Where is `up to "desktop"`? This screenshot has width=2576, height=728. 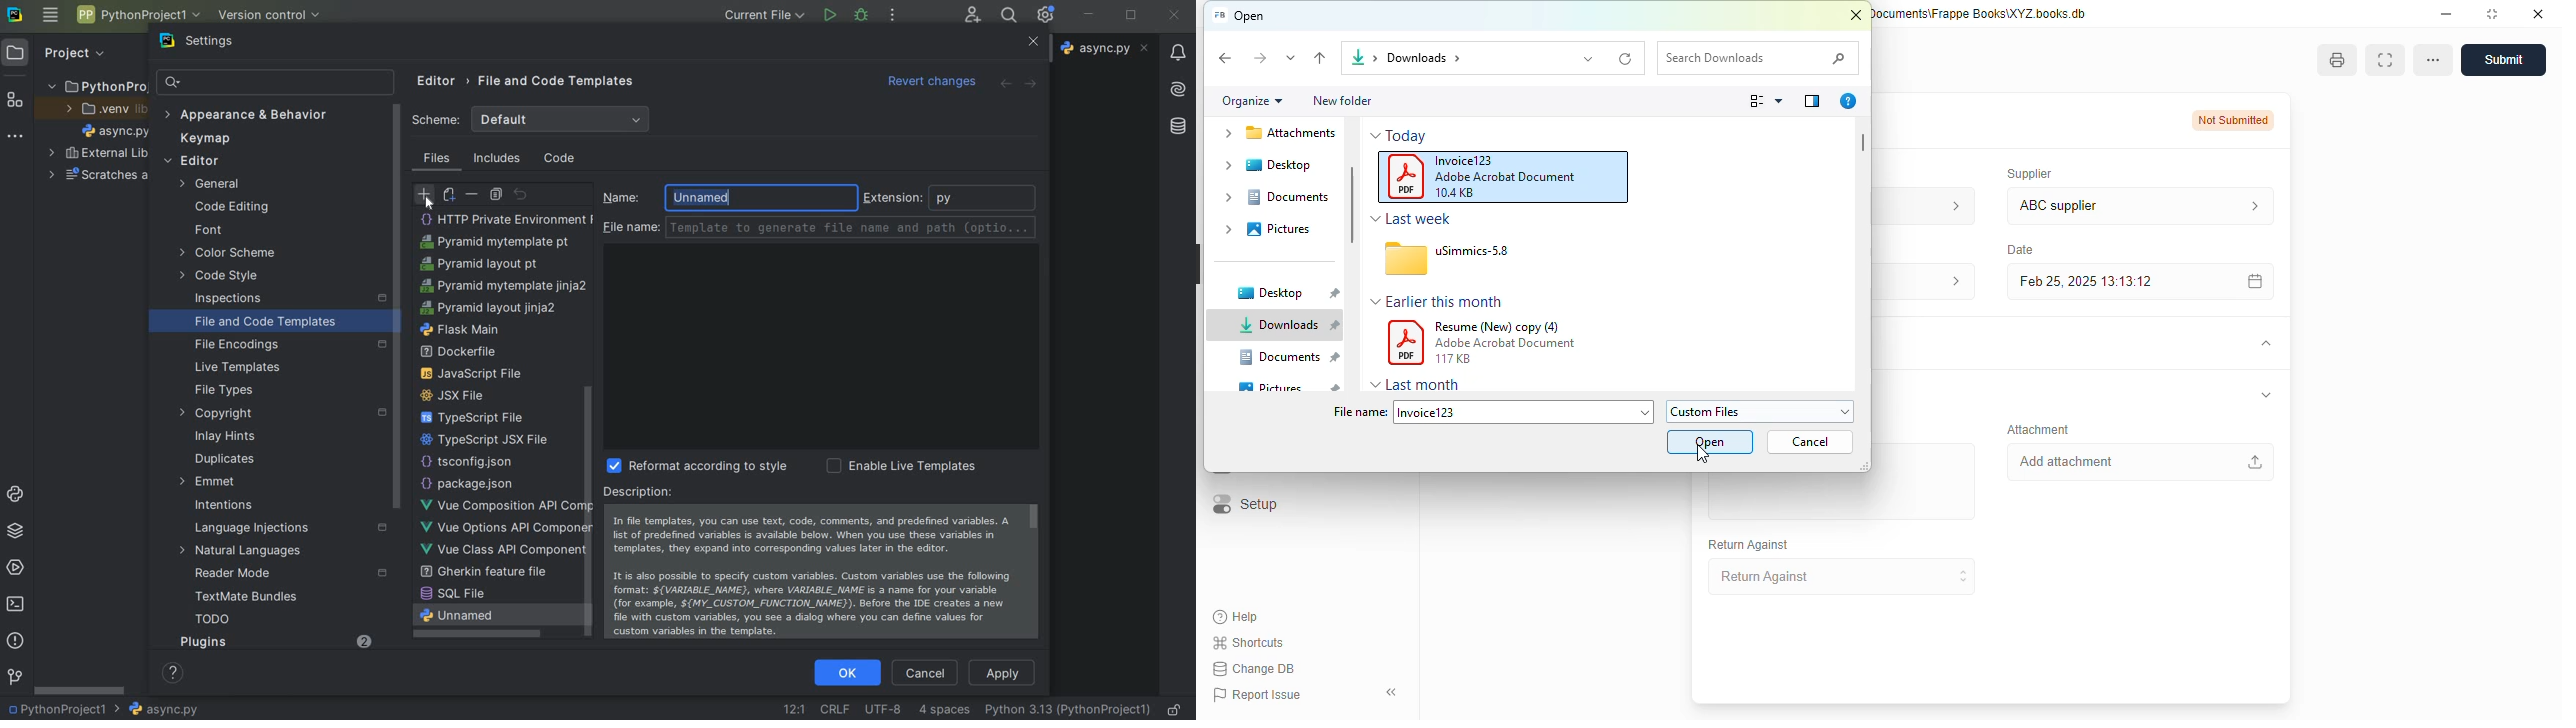 up to "desktop" is located at coordinates (1321, 59).